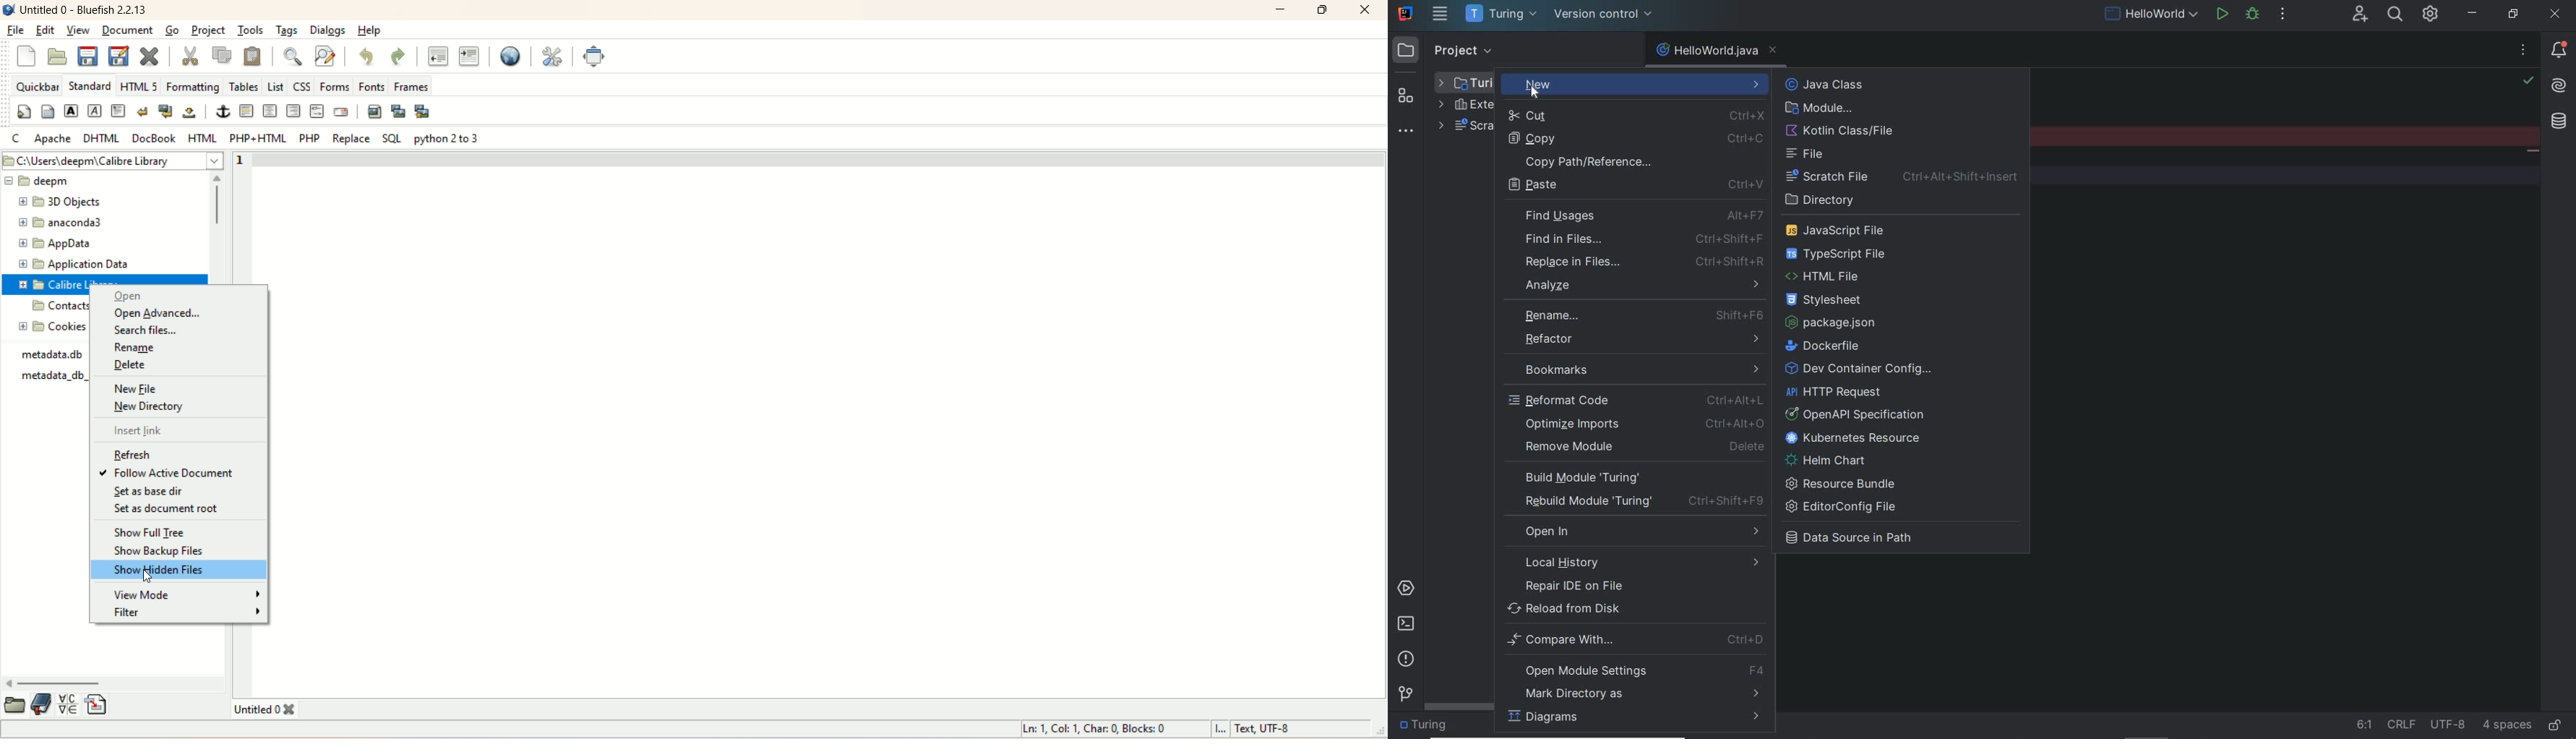  I want to click on preview in browser, so click(507, 55).